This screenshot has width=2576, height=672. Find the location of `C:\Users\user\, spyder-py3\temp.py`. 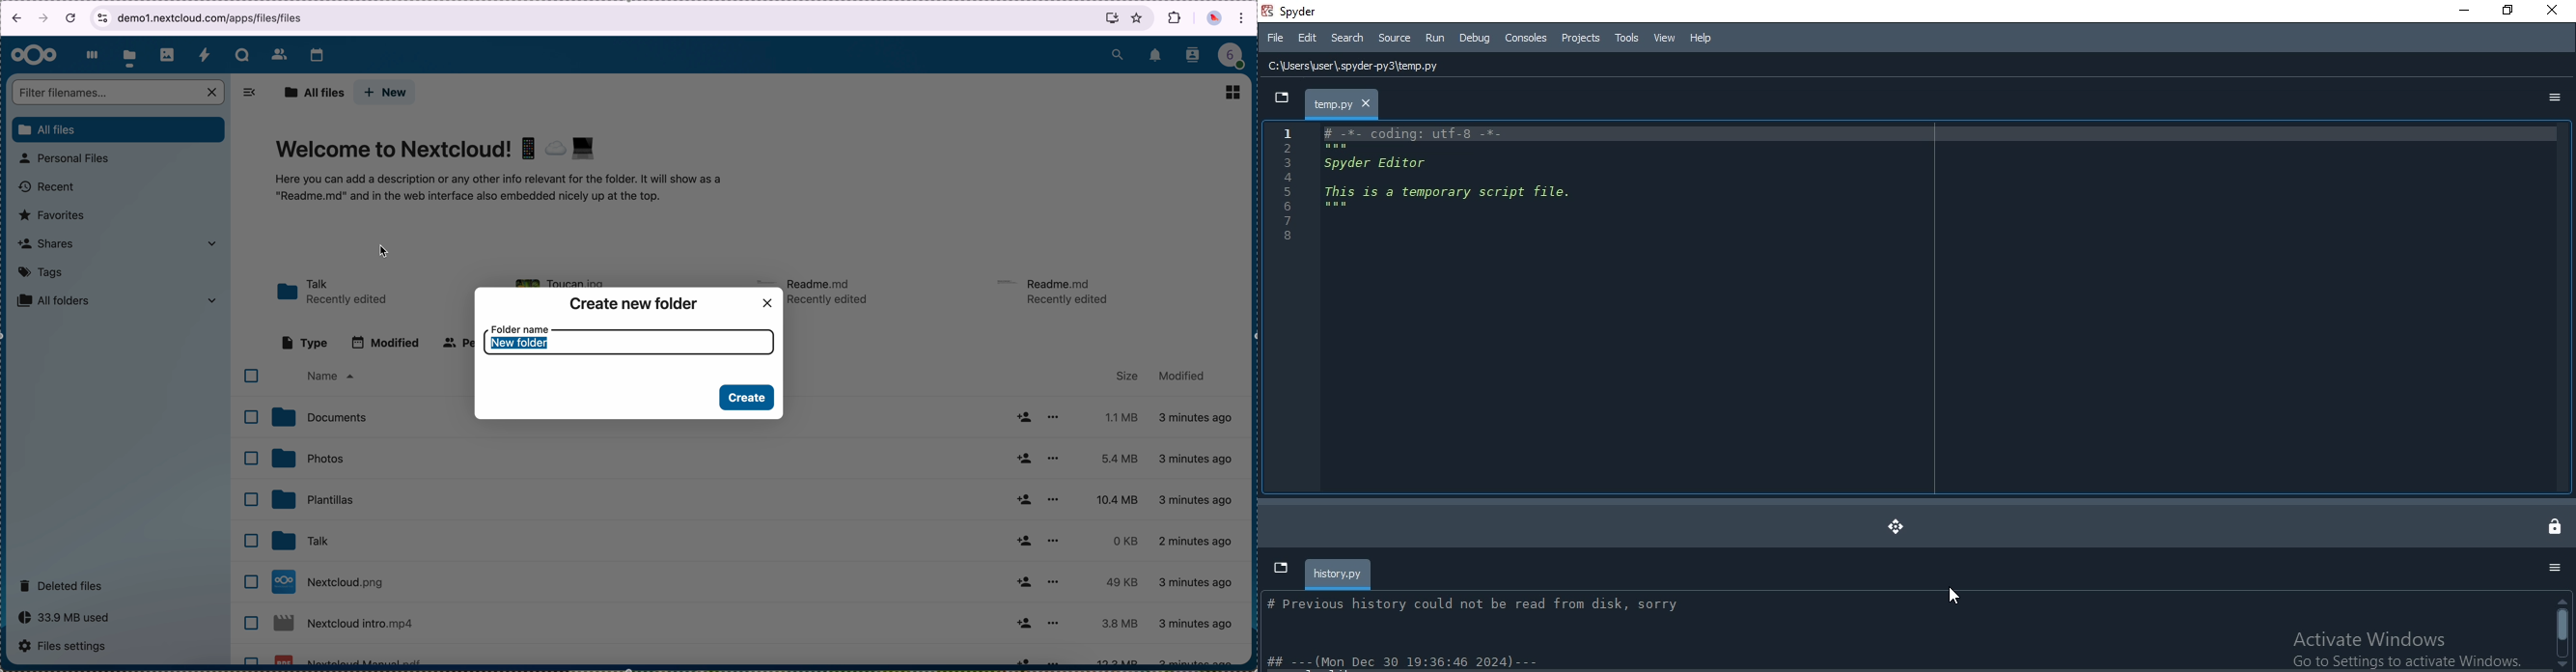

C:\Users\user\, spyder-py3\temp.py is located at coordinates (1366, 67).